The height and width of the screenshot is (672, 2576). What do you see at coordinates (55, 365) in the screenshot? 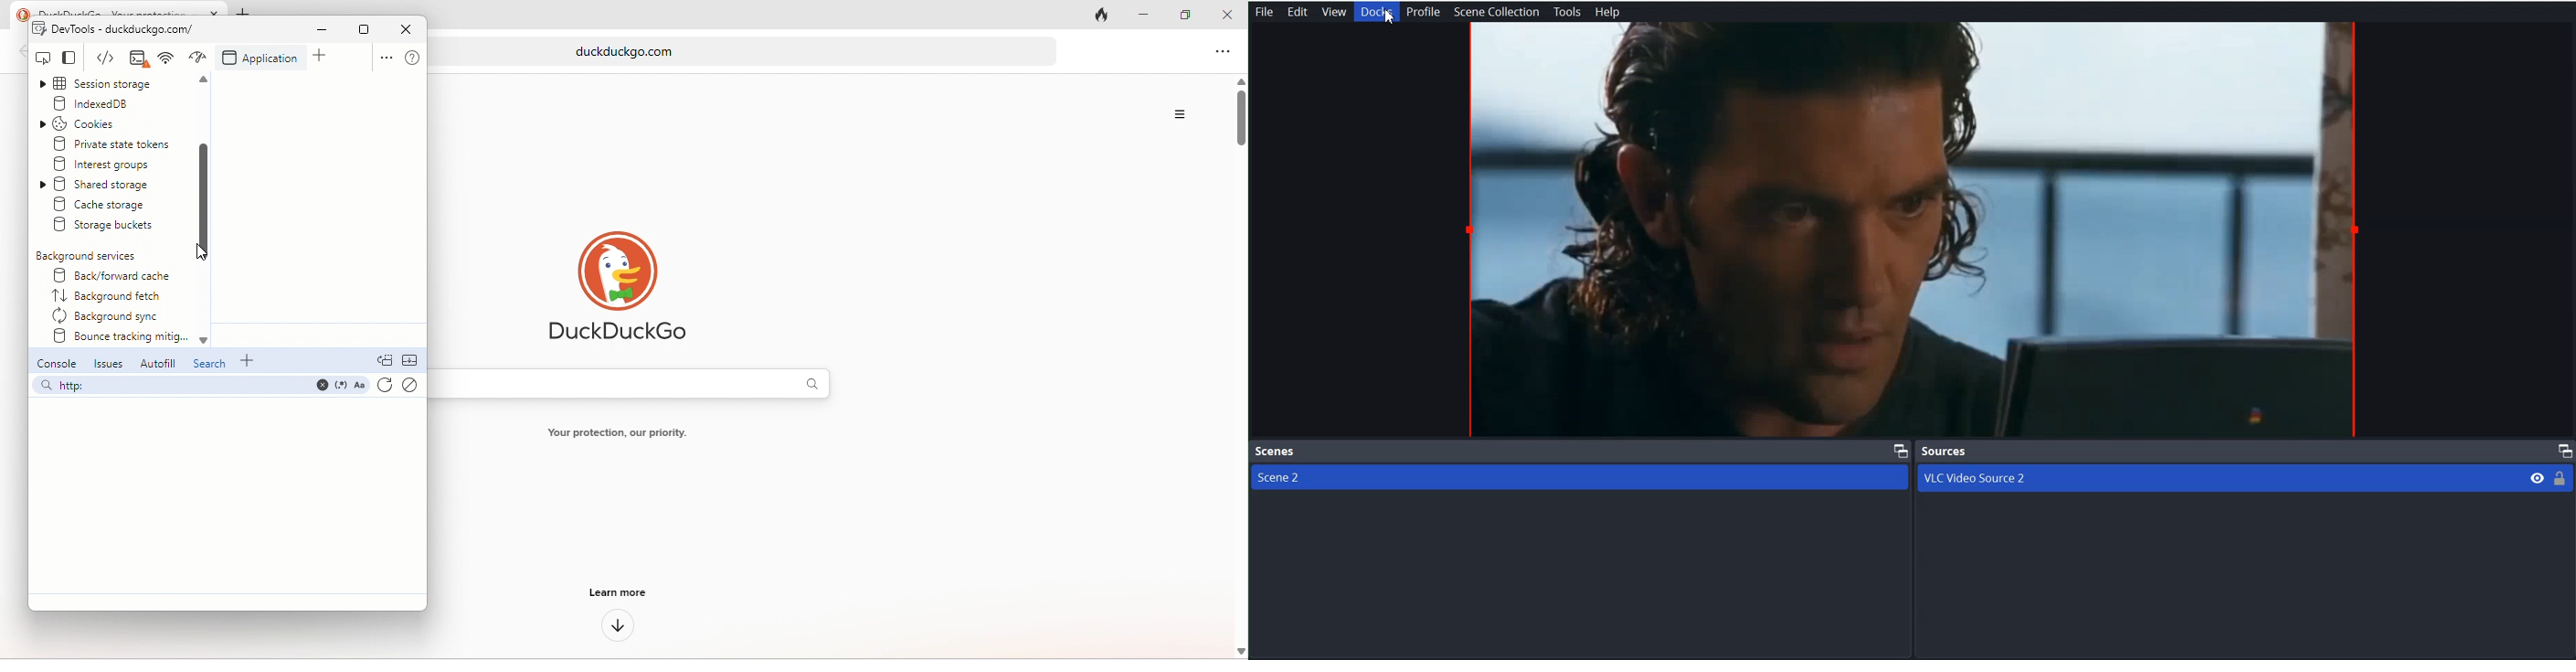
I see `console` at bounding box center [55, 365].